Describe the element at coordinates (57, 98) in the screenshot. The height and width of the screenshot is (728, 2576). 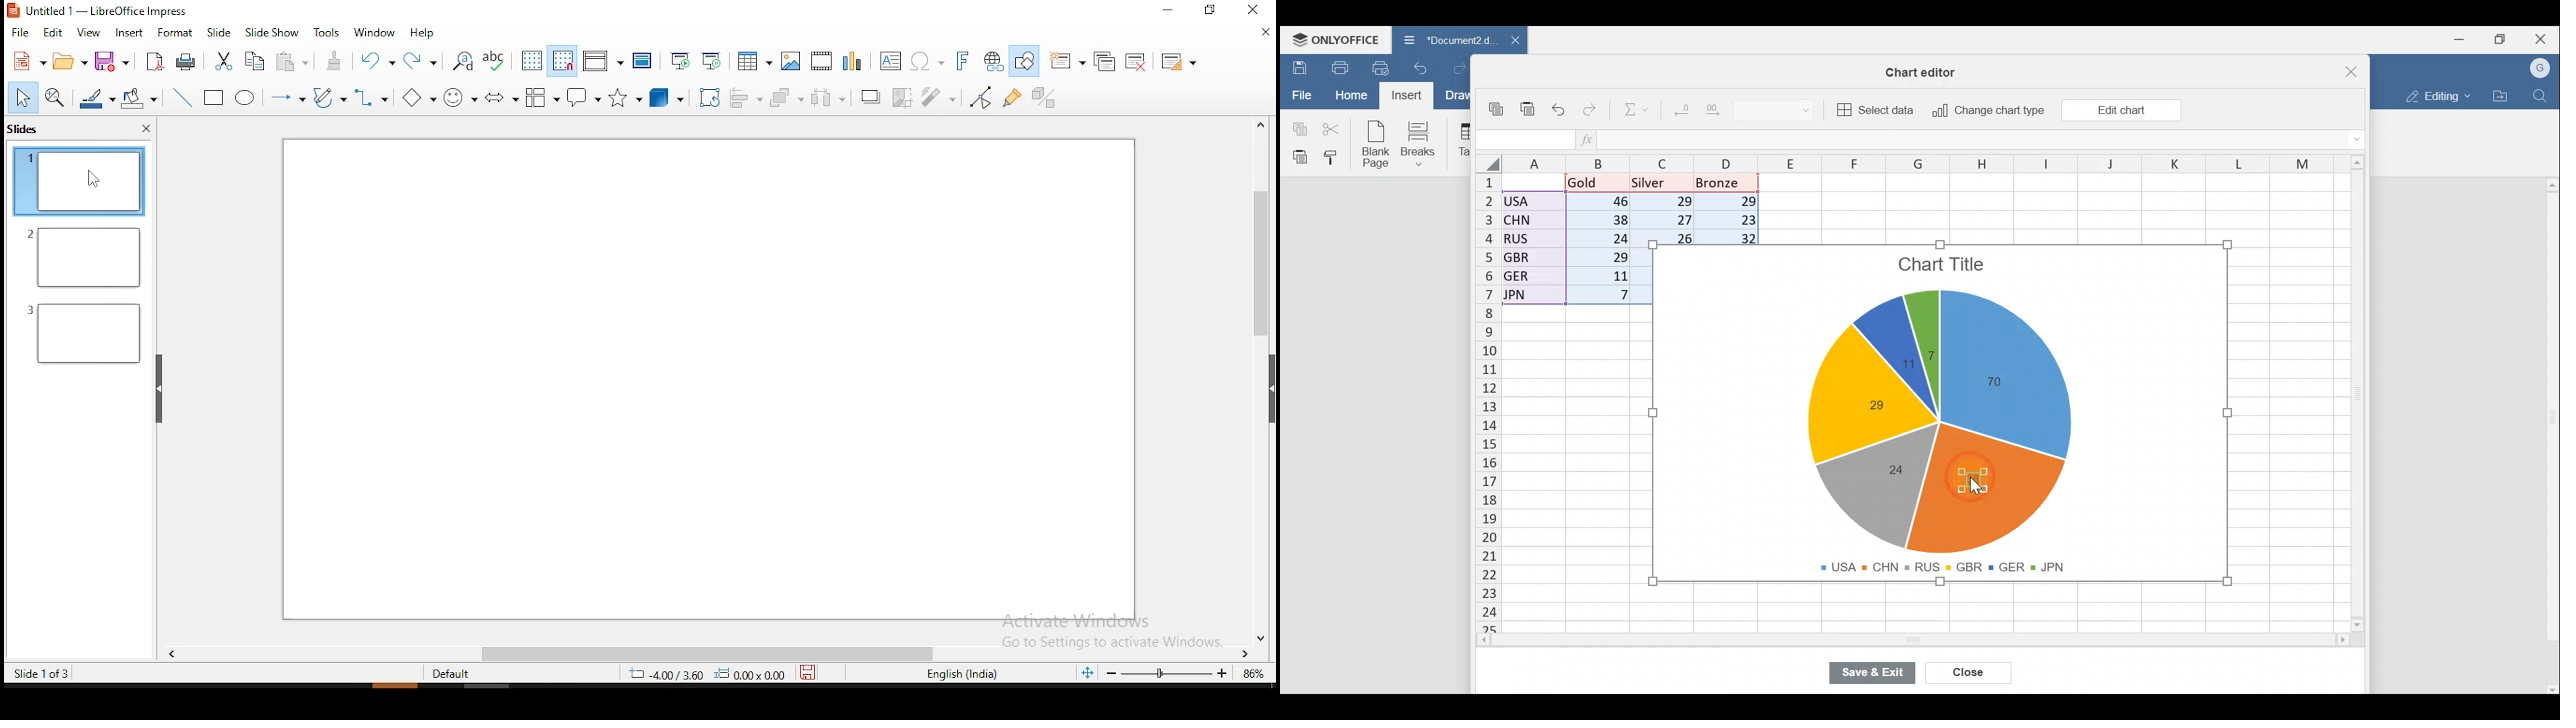
I see `zoom and pan` at that location.